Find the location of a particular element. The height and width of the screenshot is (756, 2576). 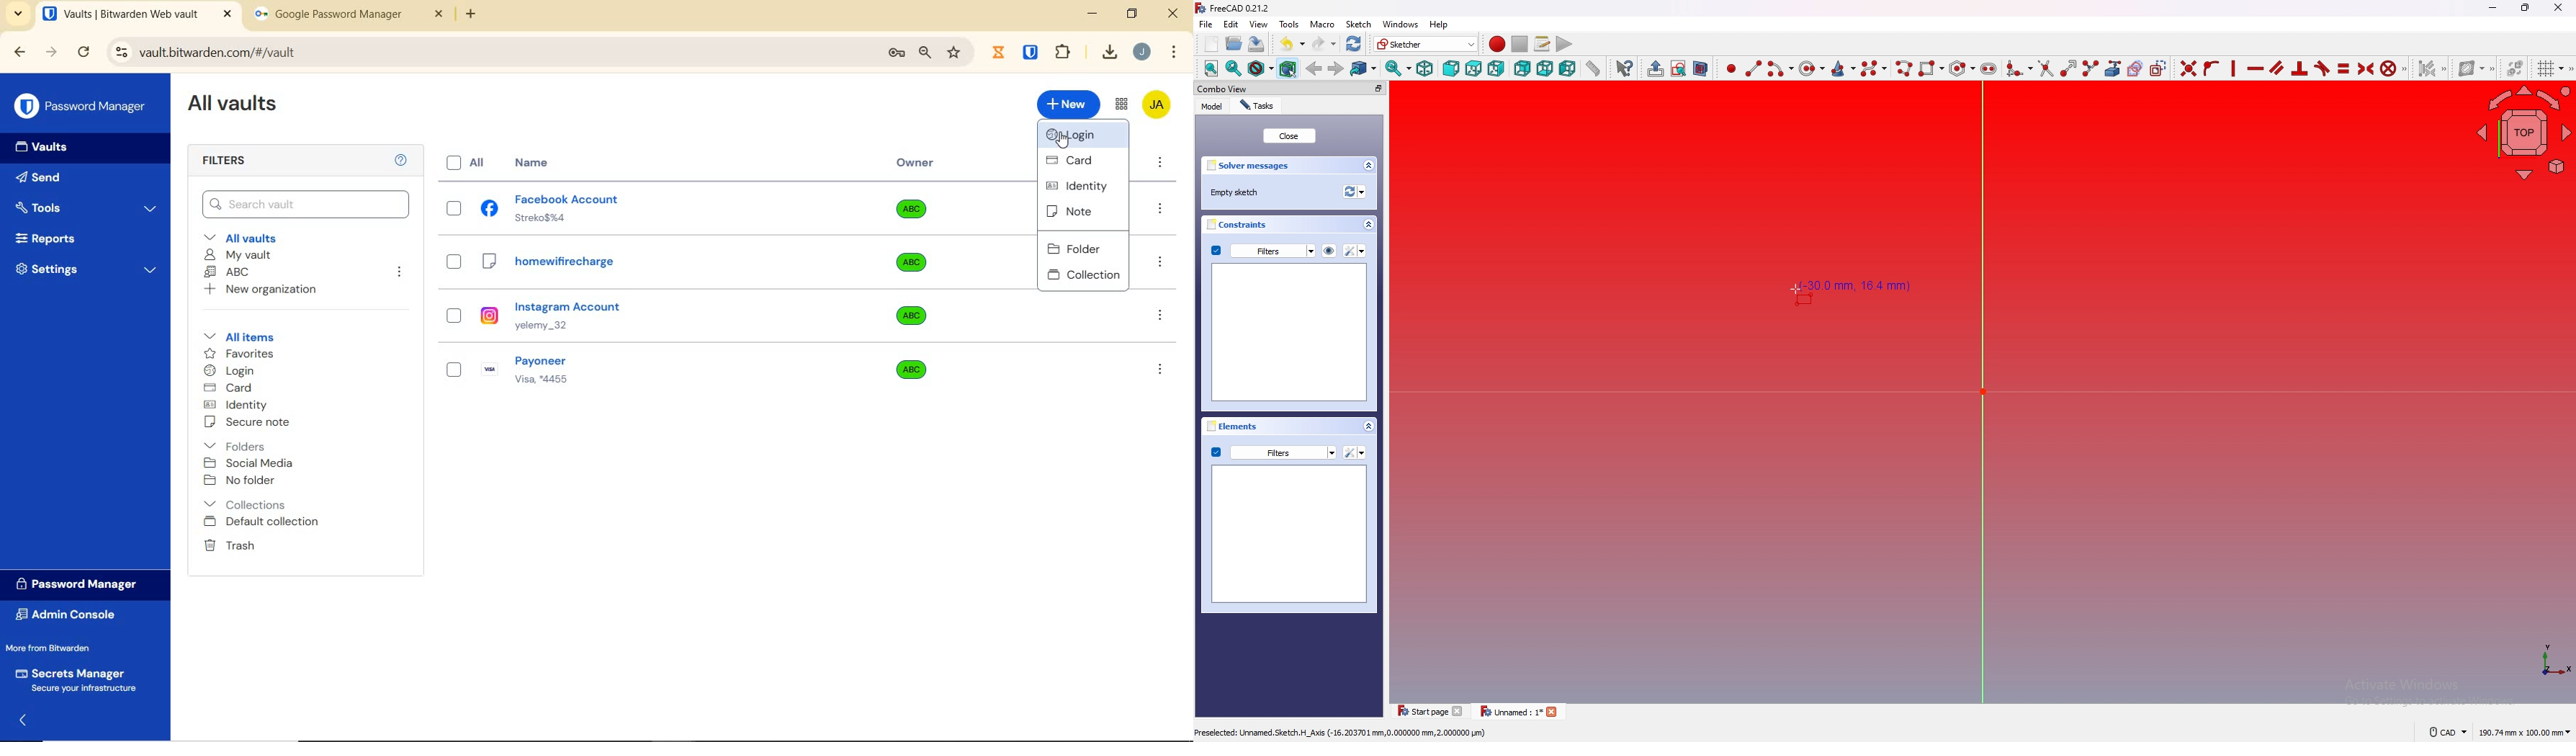

login is located at coordinates (1075, 134).